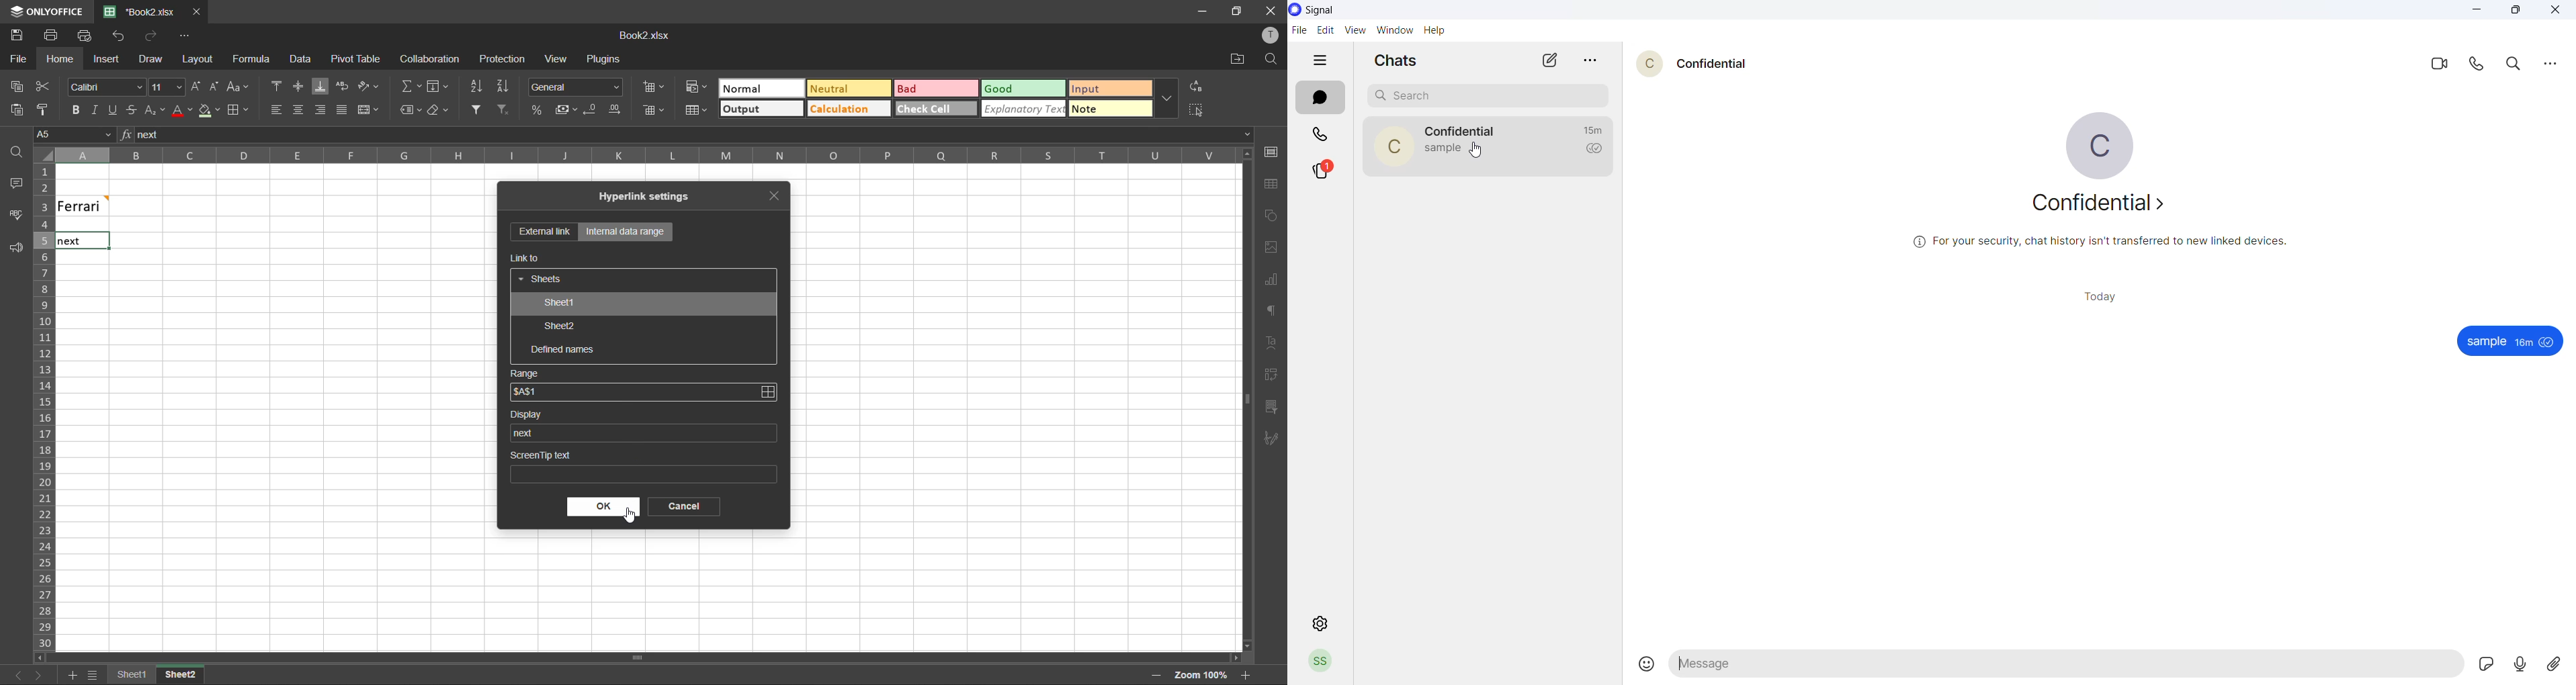  I want to click on emoji, so click(1646, 662).